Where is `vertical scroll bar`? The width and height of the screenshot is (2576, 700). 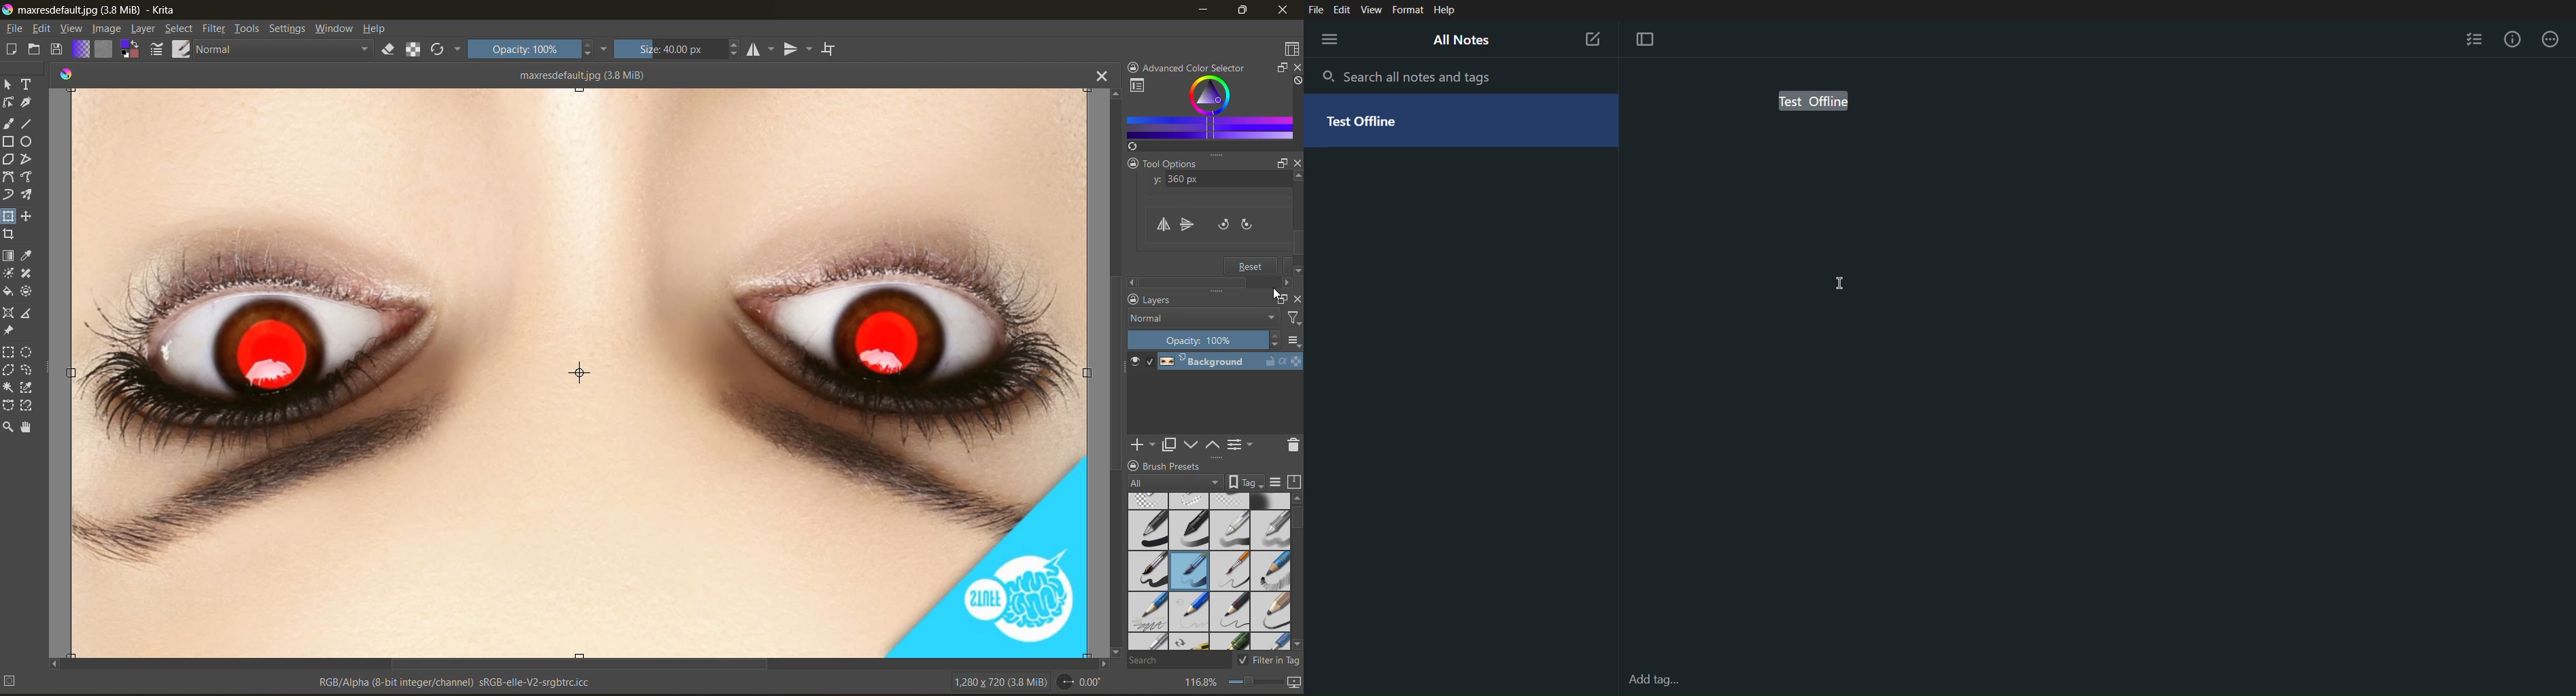 vertical scroll bar is located at coordinates (1295, 226).